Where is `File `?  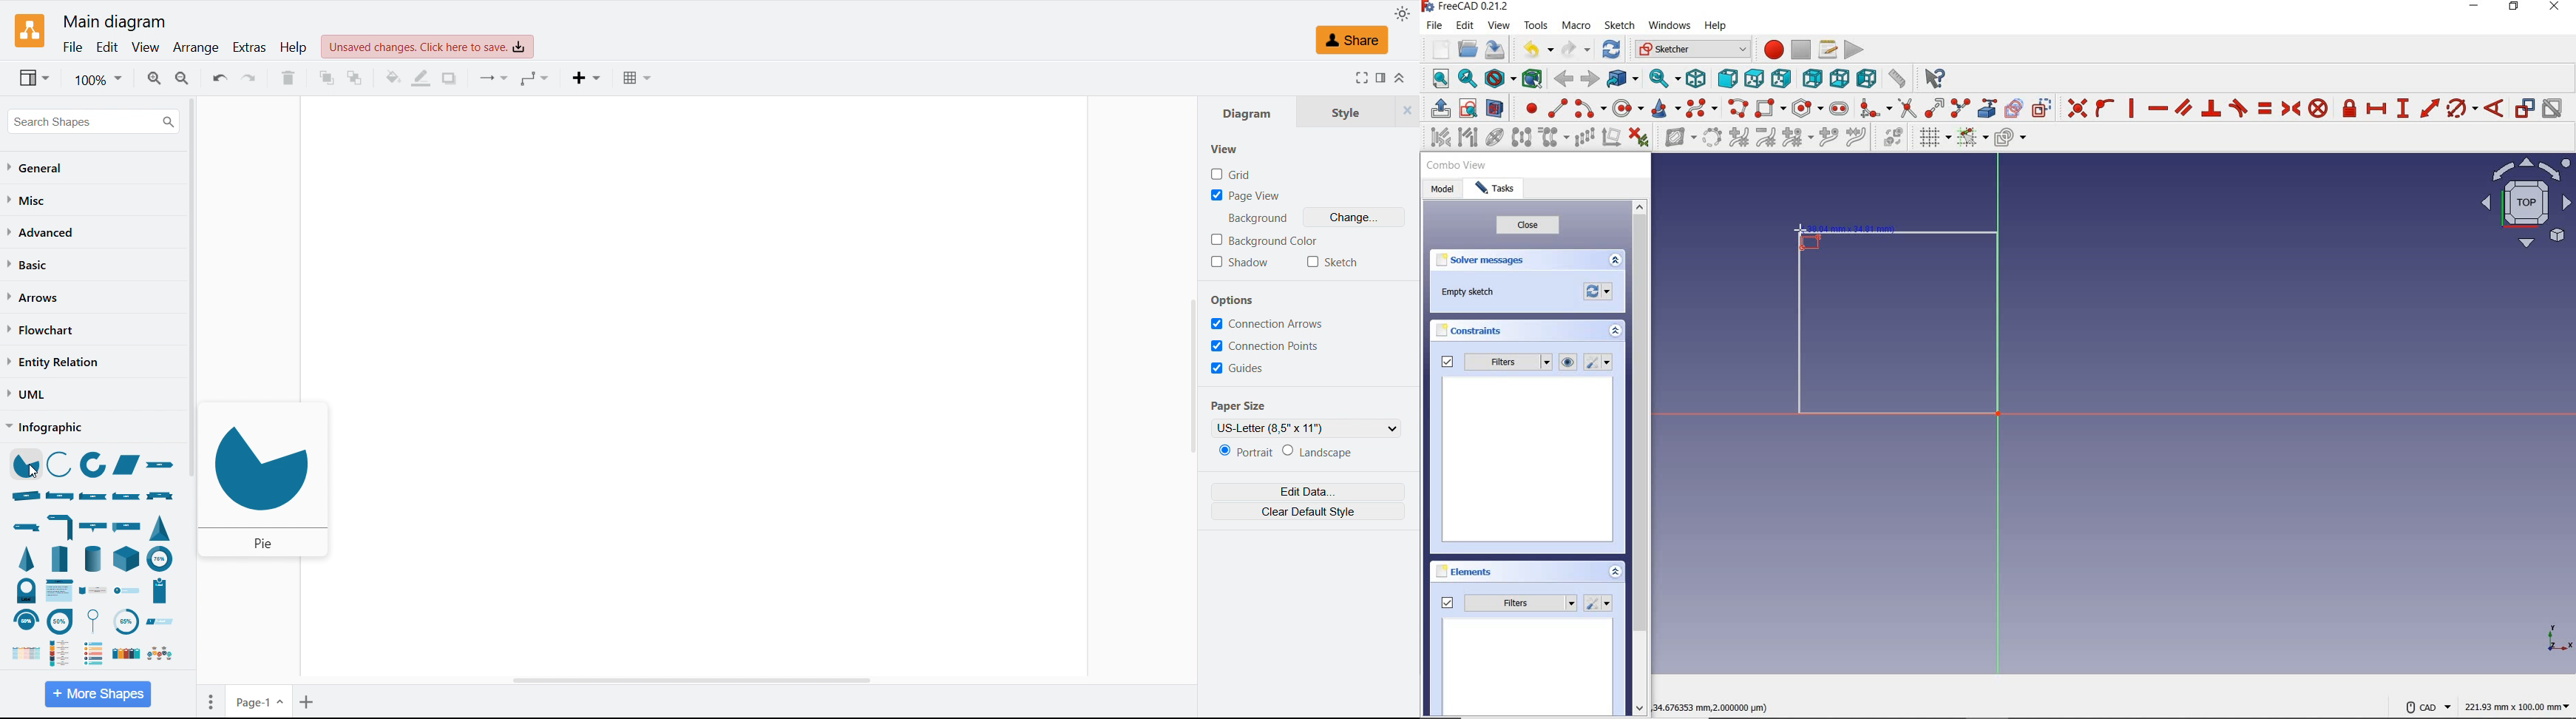 File  is located at coordinates (72, 47).